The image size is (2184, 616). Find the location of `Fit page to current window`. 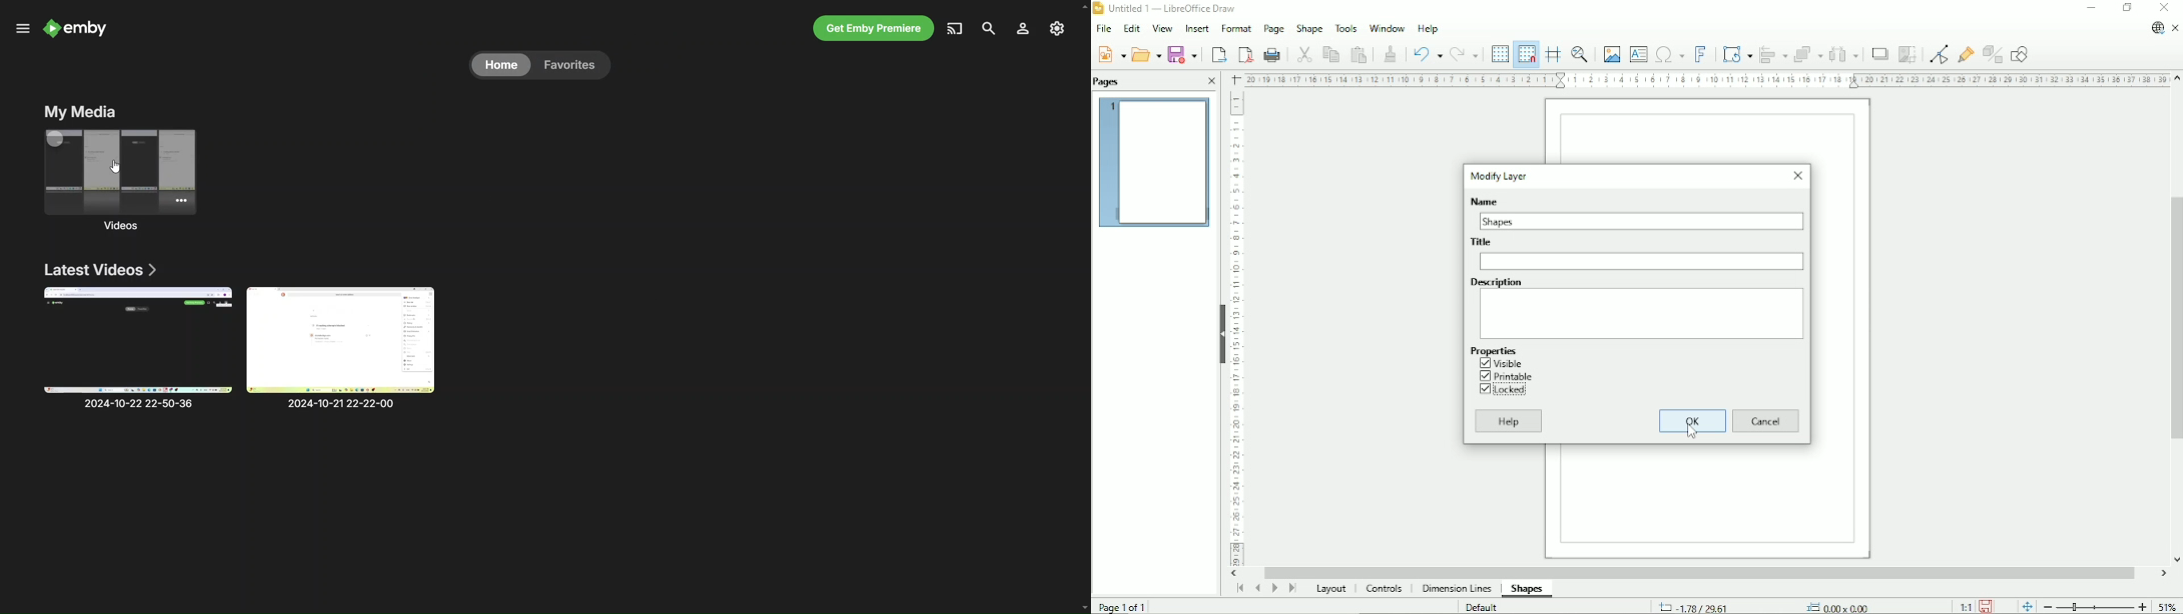

Fit page to current window is located at coordinates (2027, 606).